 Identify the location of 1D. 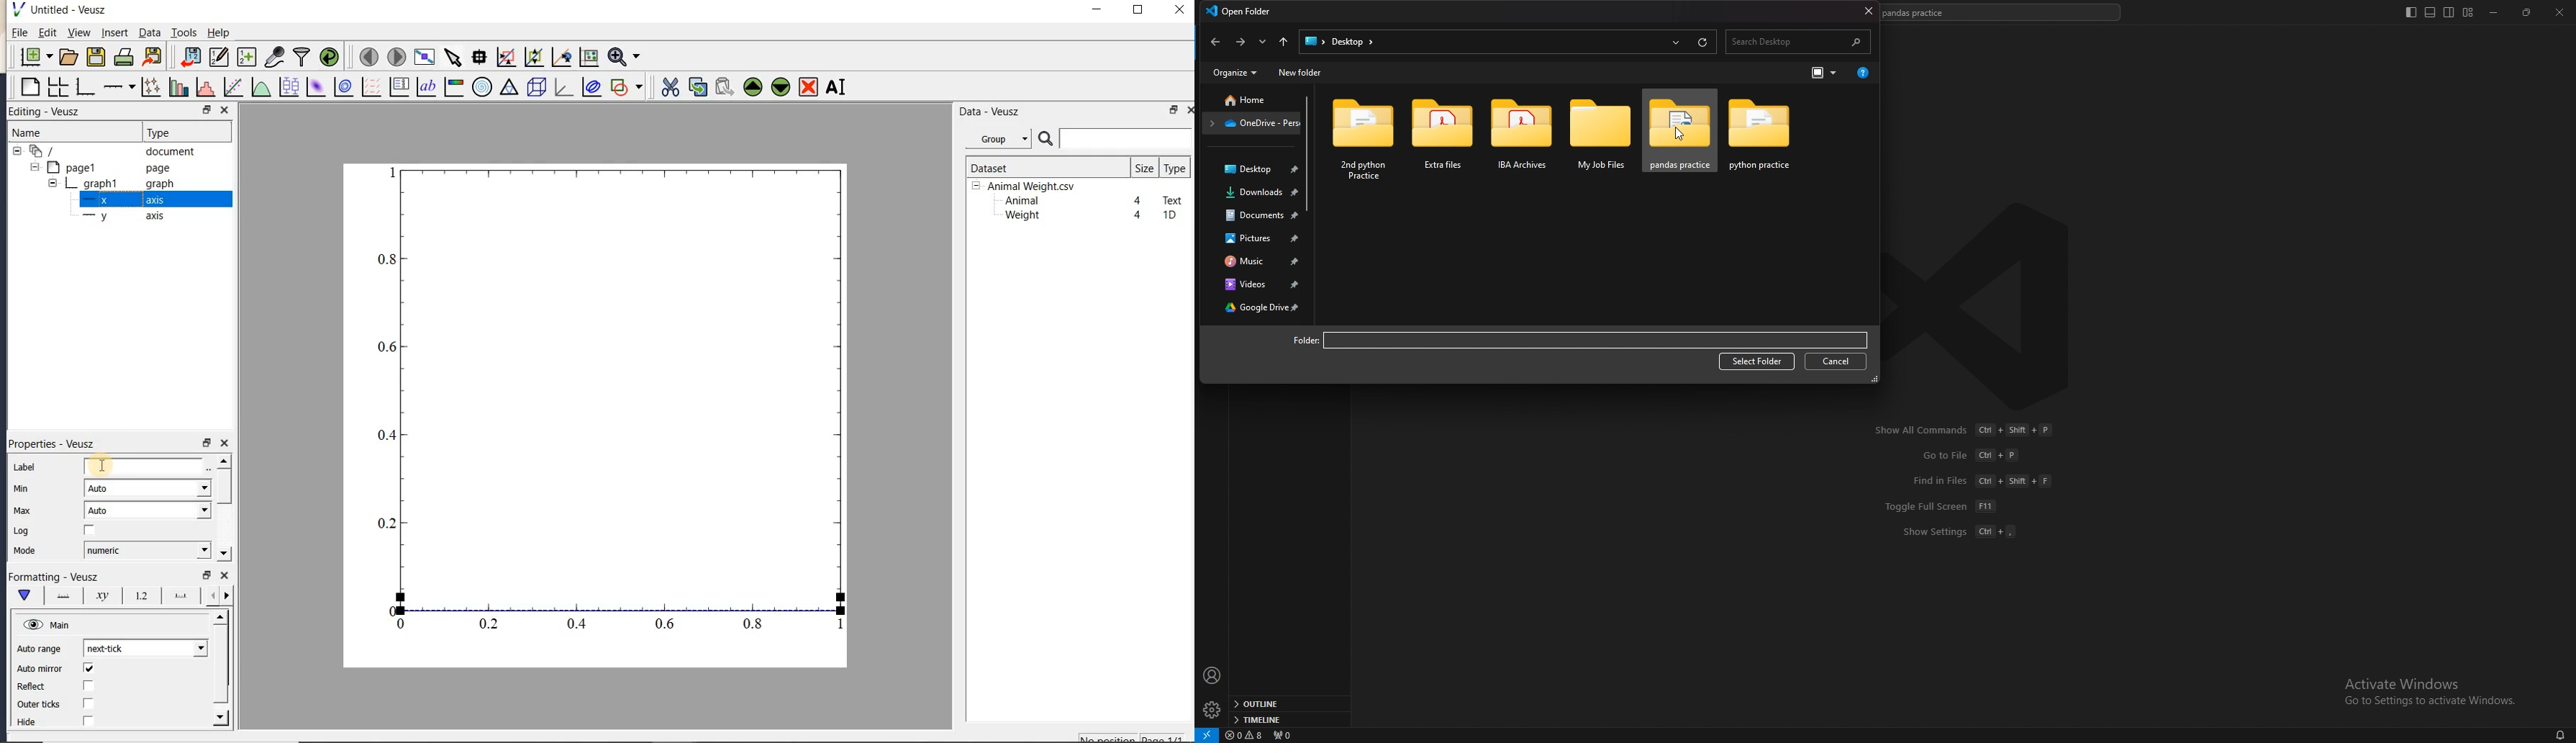
(1169, 215).